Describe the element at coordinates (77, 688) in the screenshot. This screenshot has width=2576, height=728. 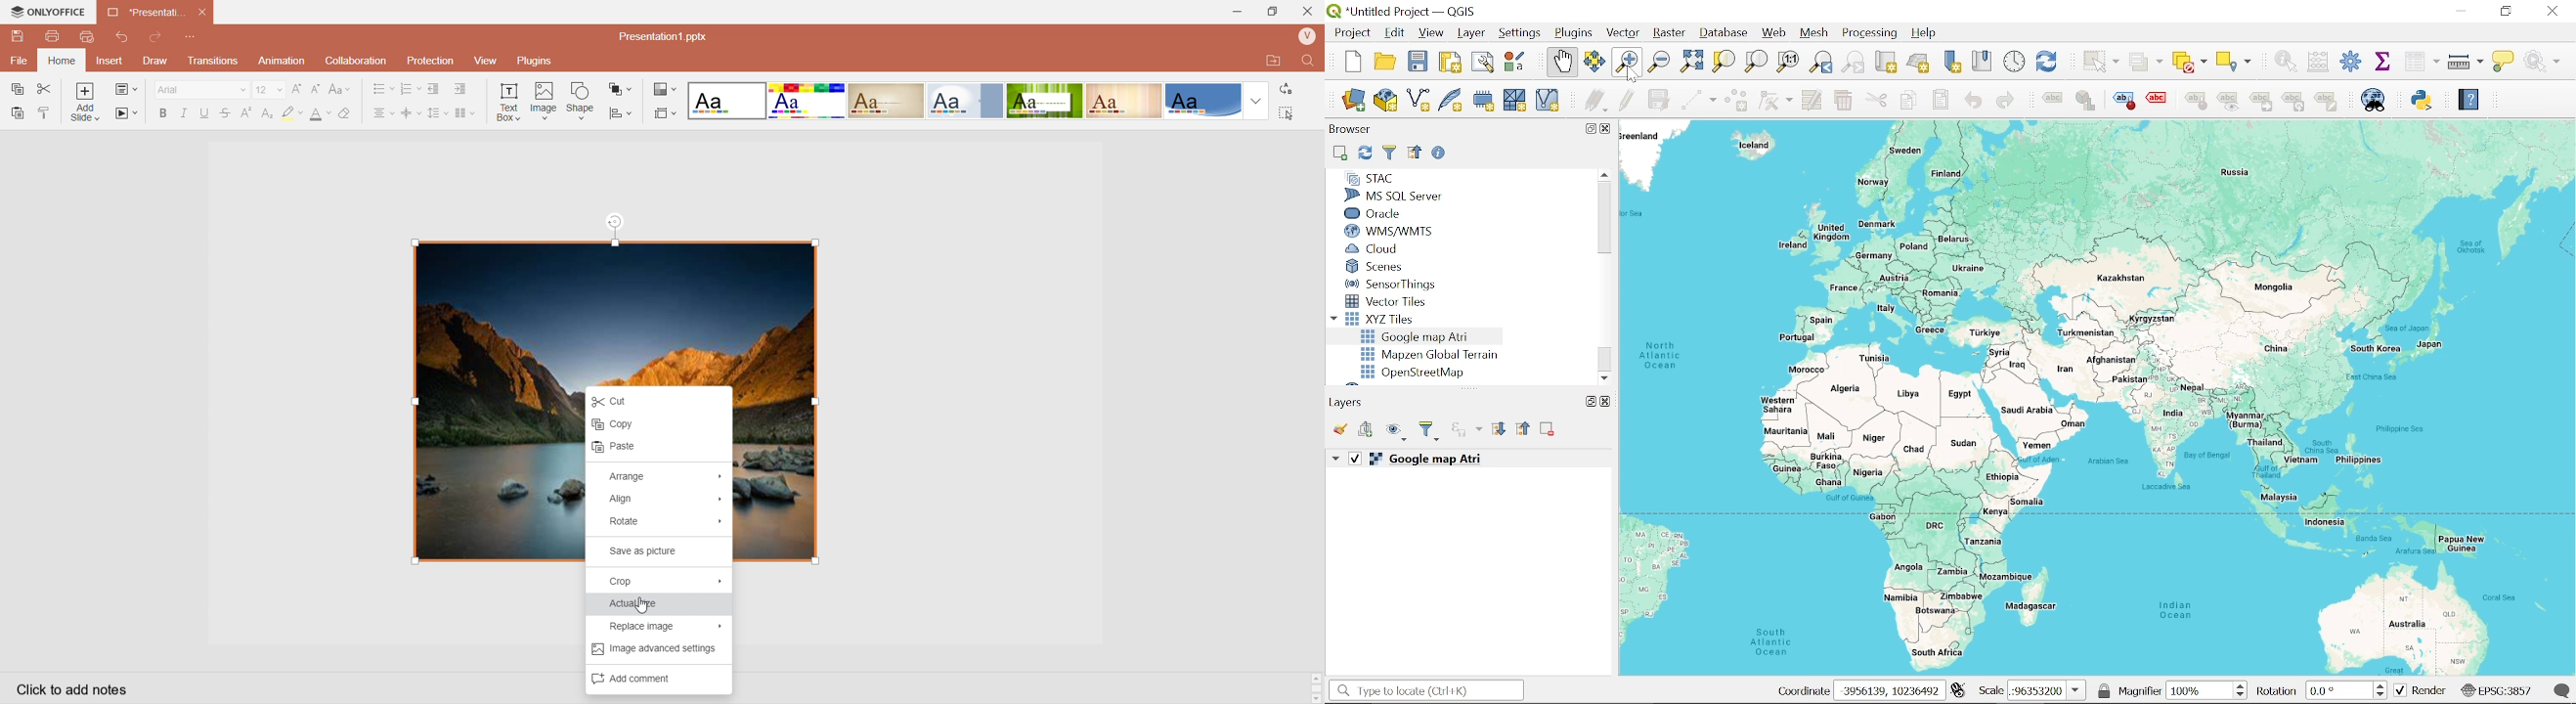
I see `Click to add notes` at that location.